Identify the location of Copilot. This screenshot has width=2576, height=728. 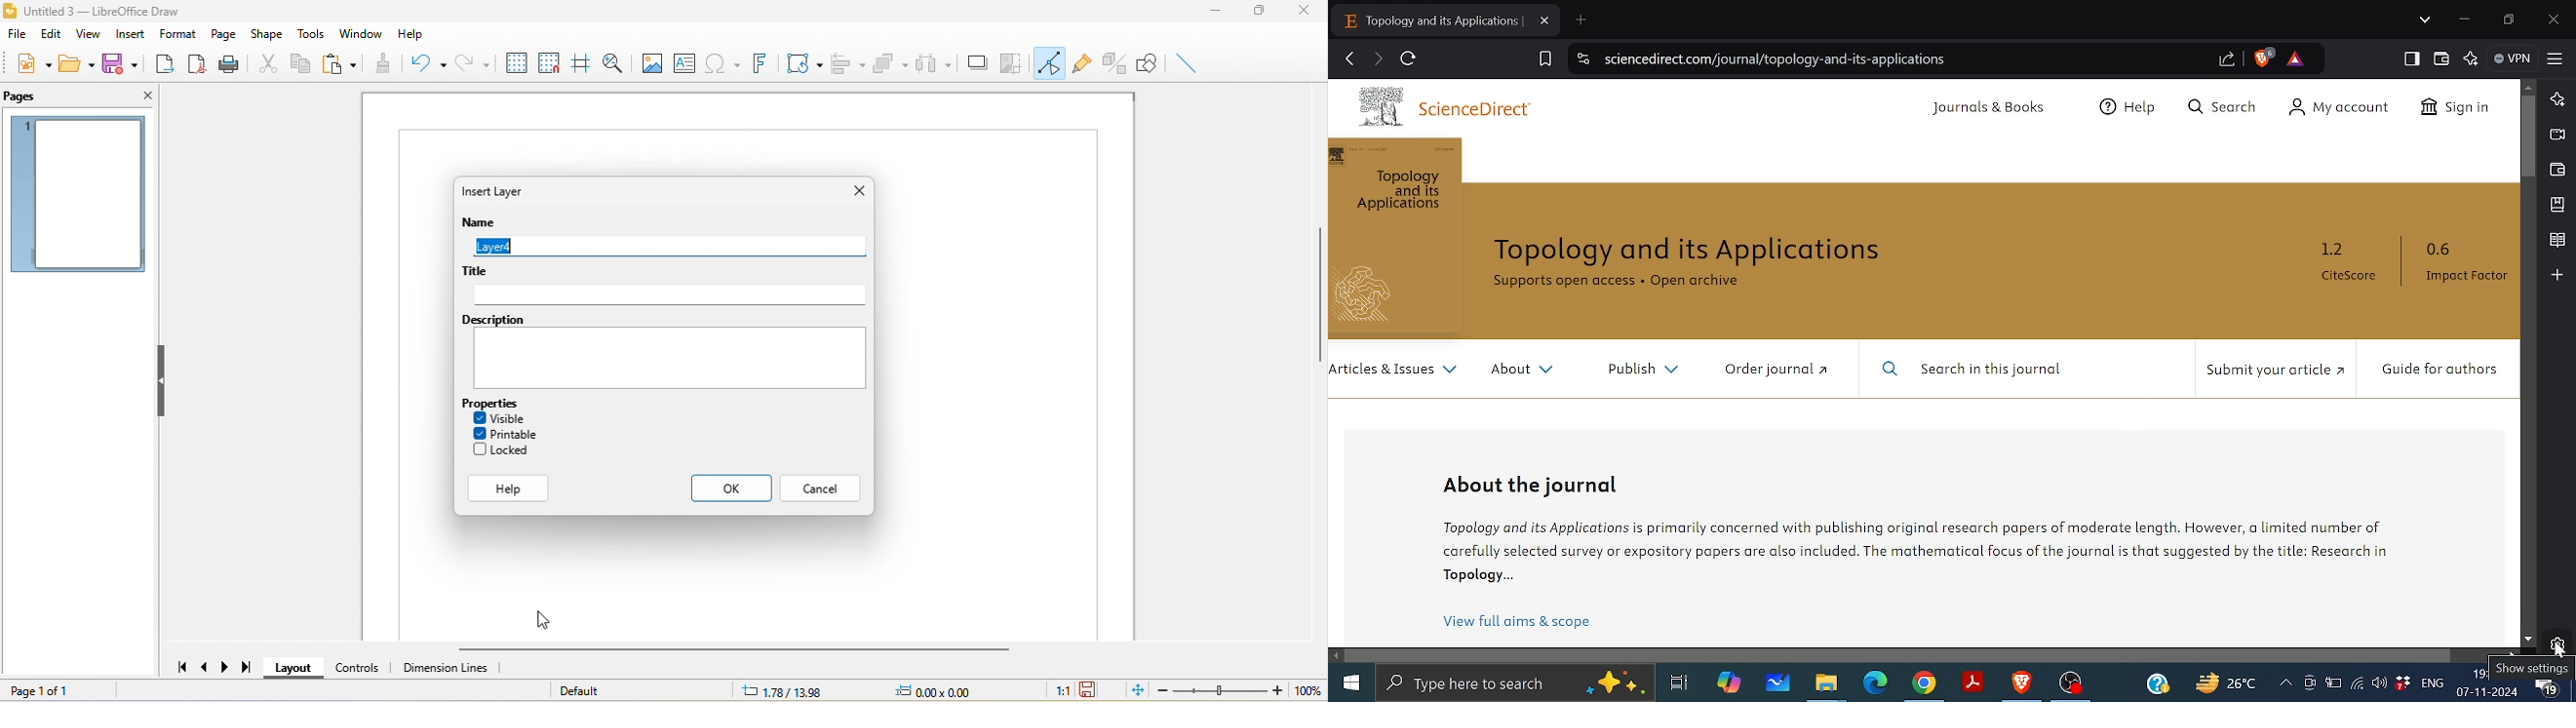
(1727, 682).